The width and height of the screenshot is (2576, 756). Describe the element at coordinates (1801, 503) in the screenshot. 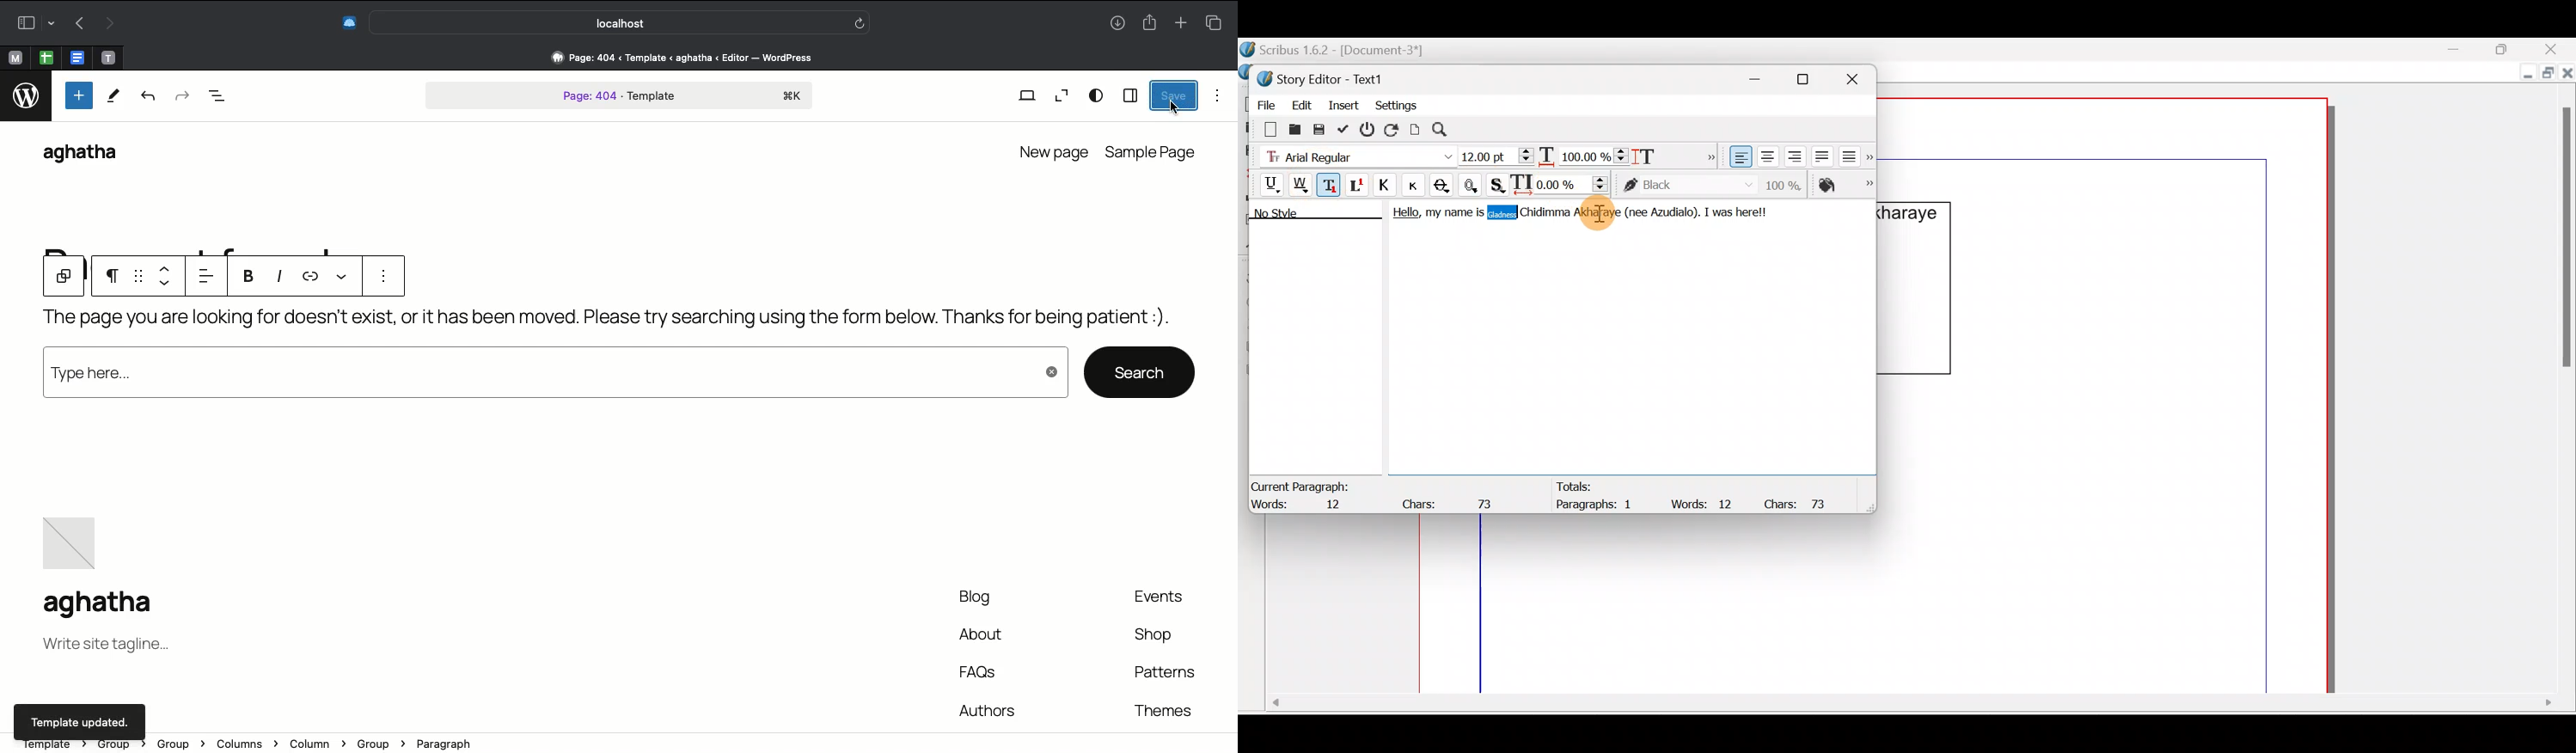

I see `Chars: 73` at that location.